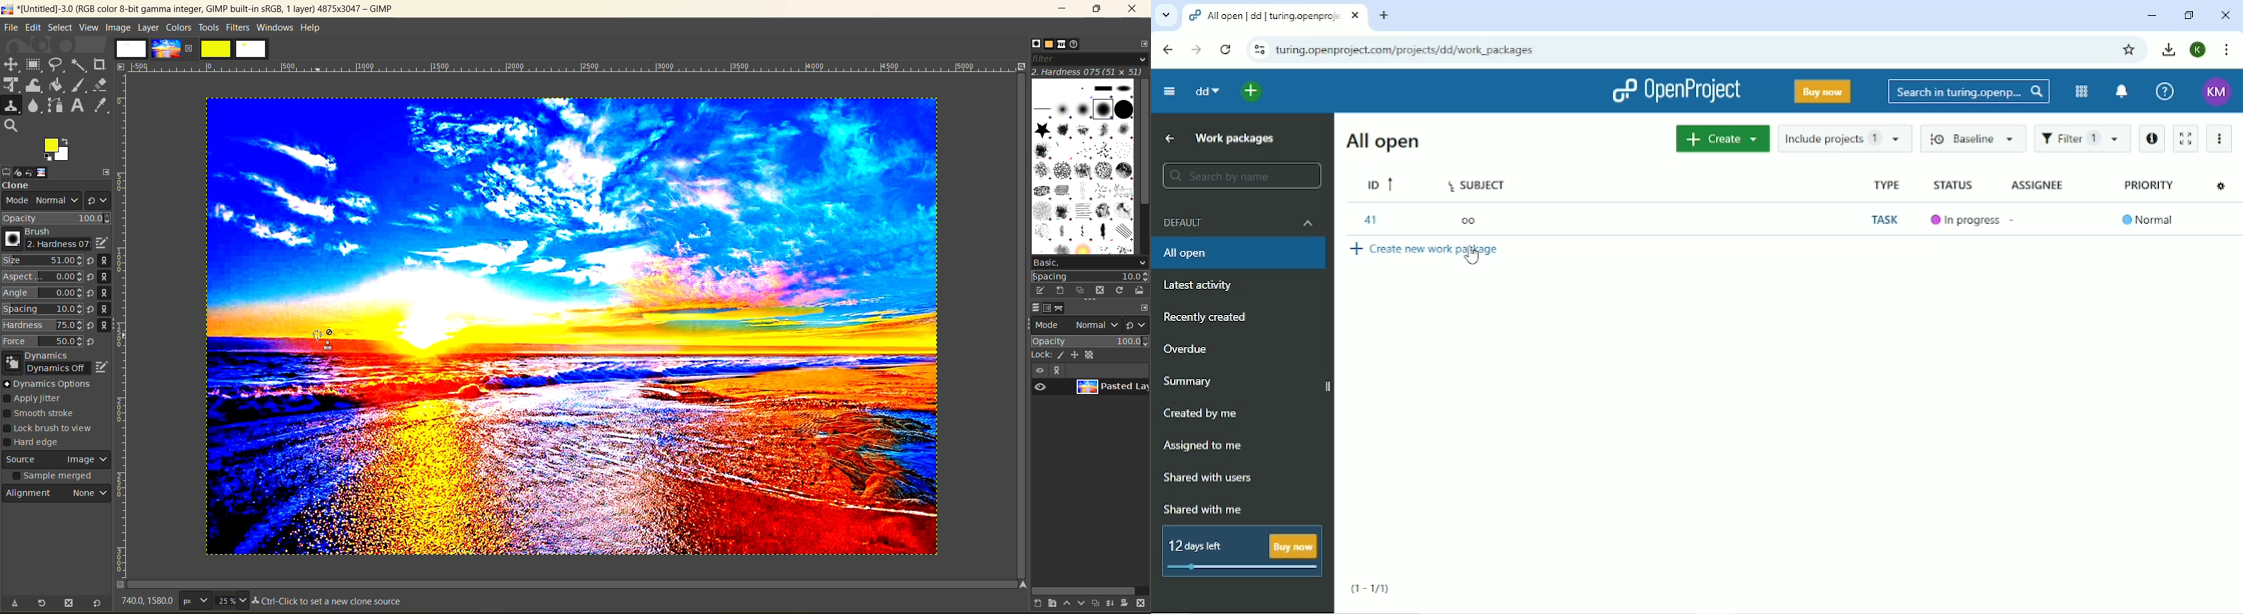 Image resolution: width=2268 pixels, height=616 pixels. What do you see at coordinates (2150, 185) in the screenshot?
I see `Priority` at bounding box center [2150, 185].